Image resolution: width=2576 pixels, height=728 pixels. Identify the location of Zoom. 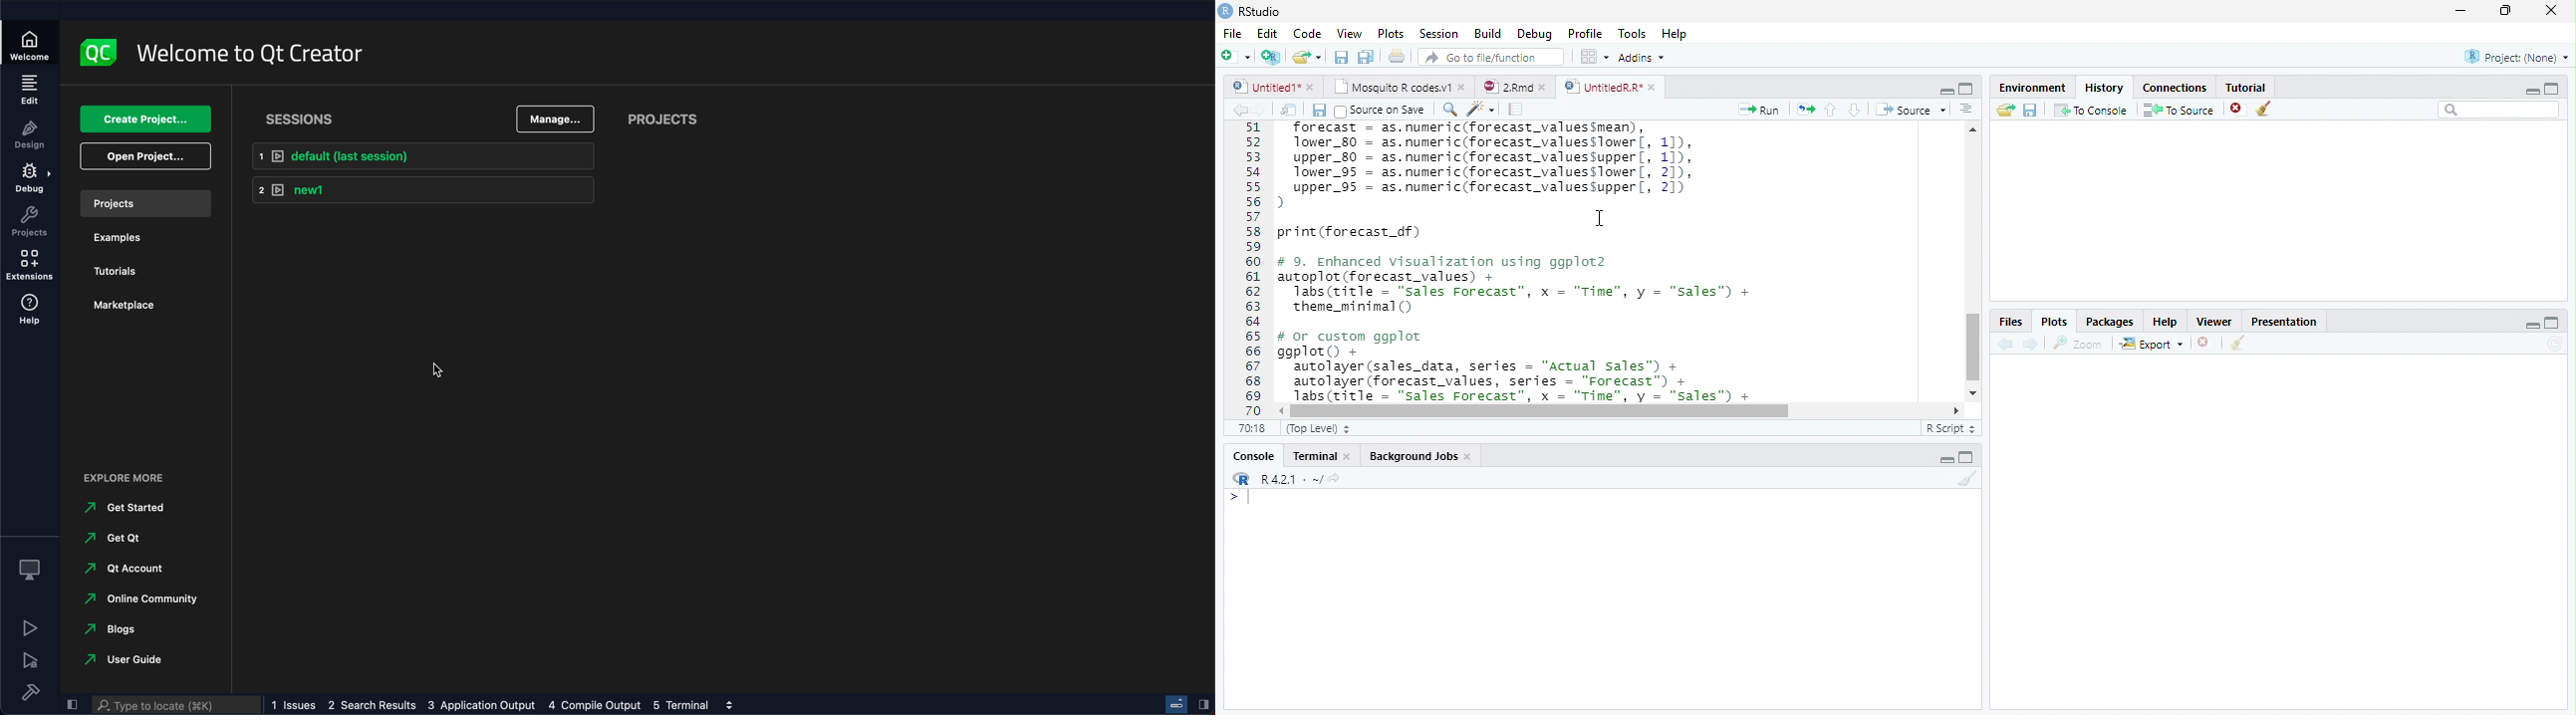
(2076, 344).